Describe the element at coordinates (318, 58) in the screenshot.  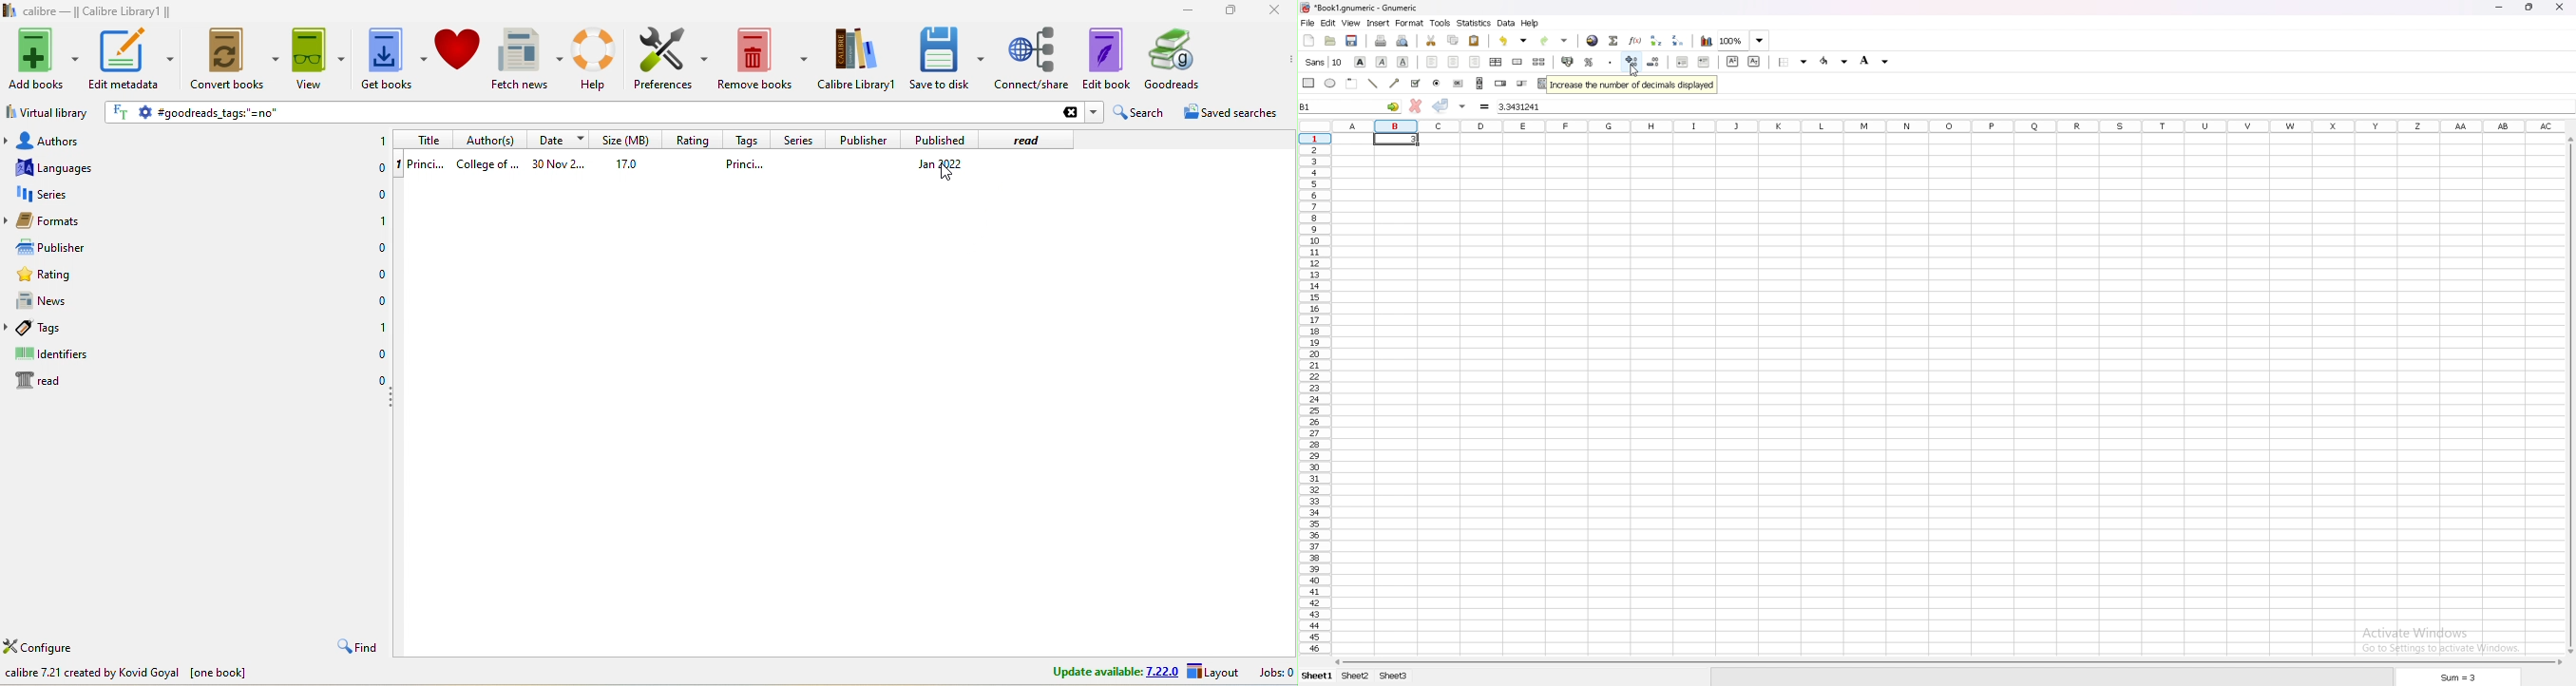
I see `view` at that location.